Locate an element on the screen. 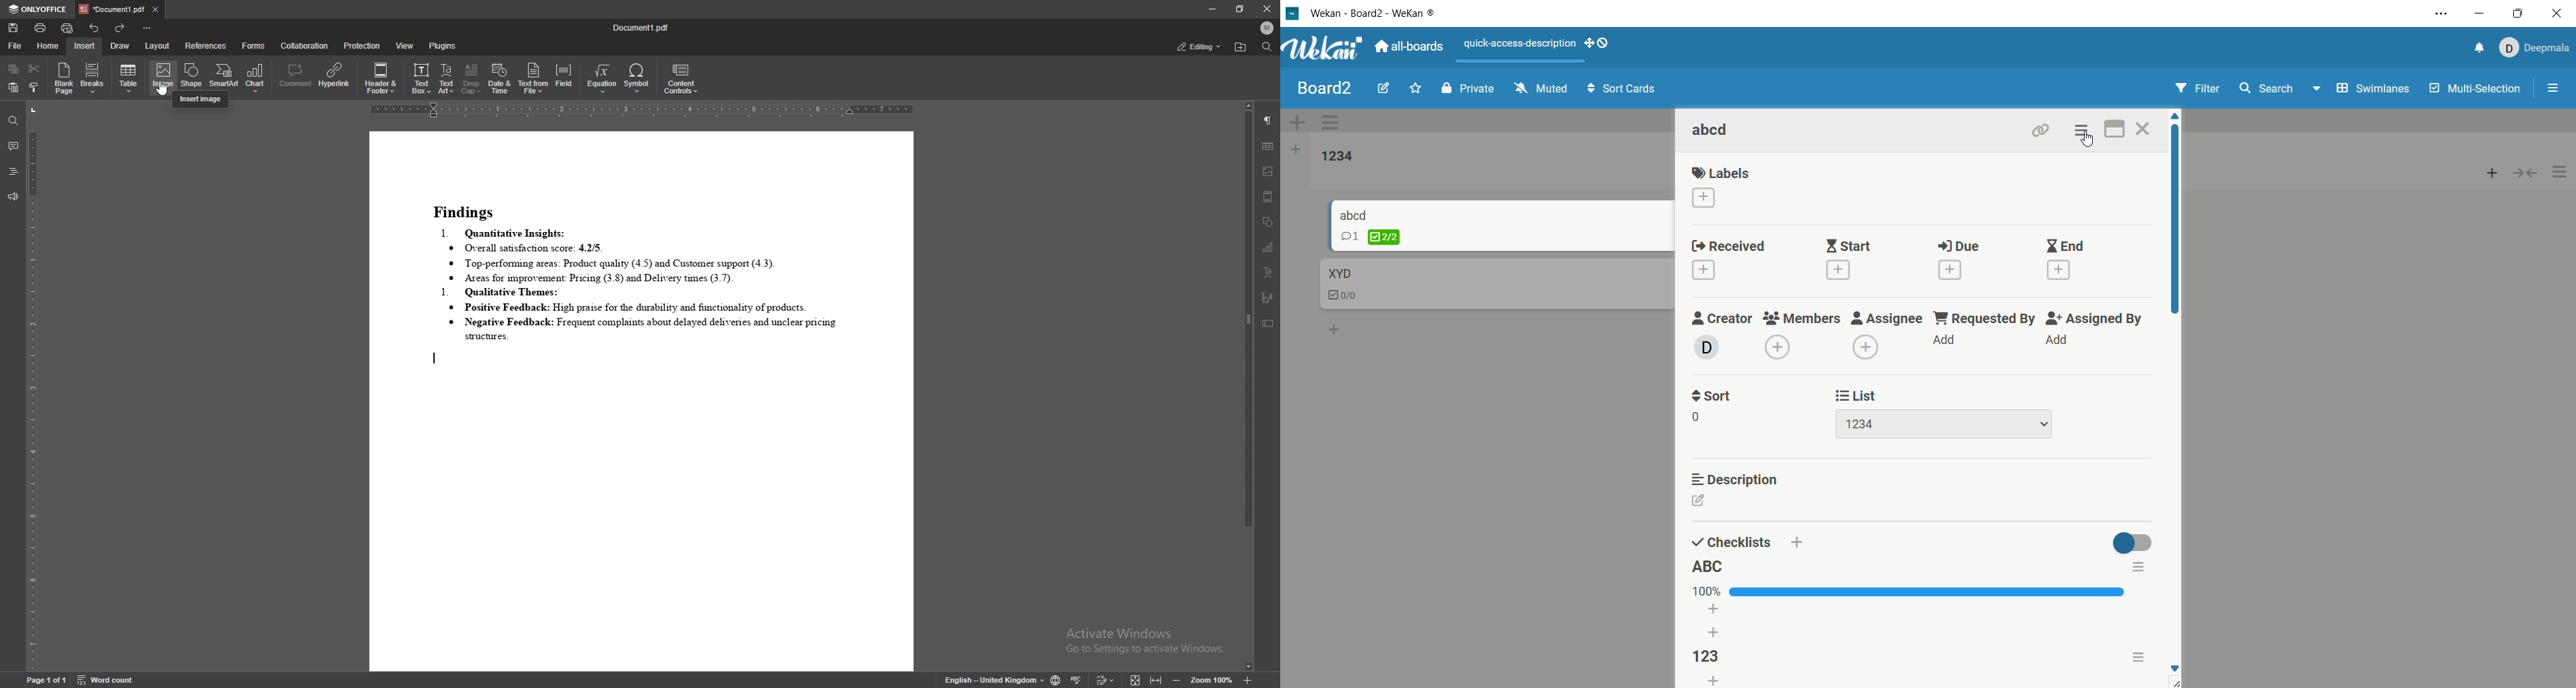  assignee is located at coordinates (1887, 333).